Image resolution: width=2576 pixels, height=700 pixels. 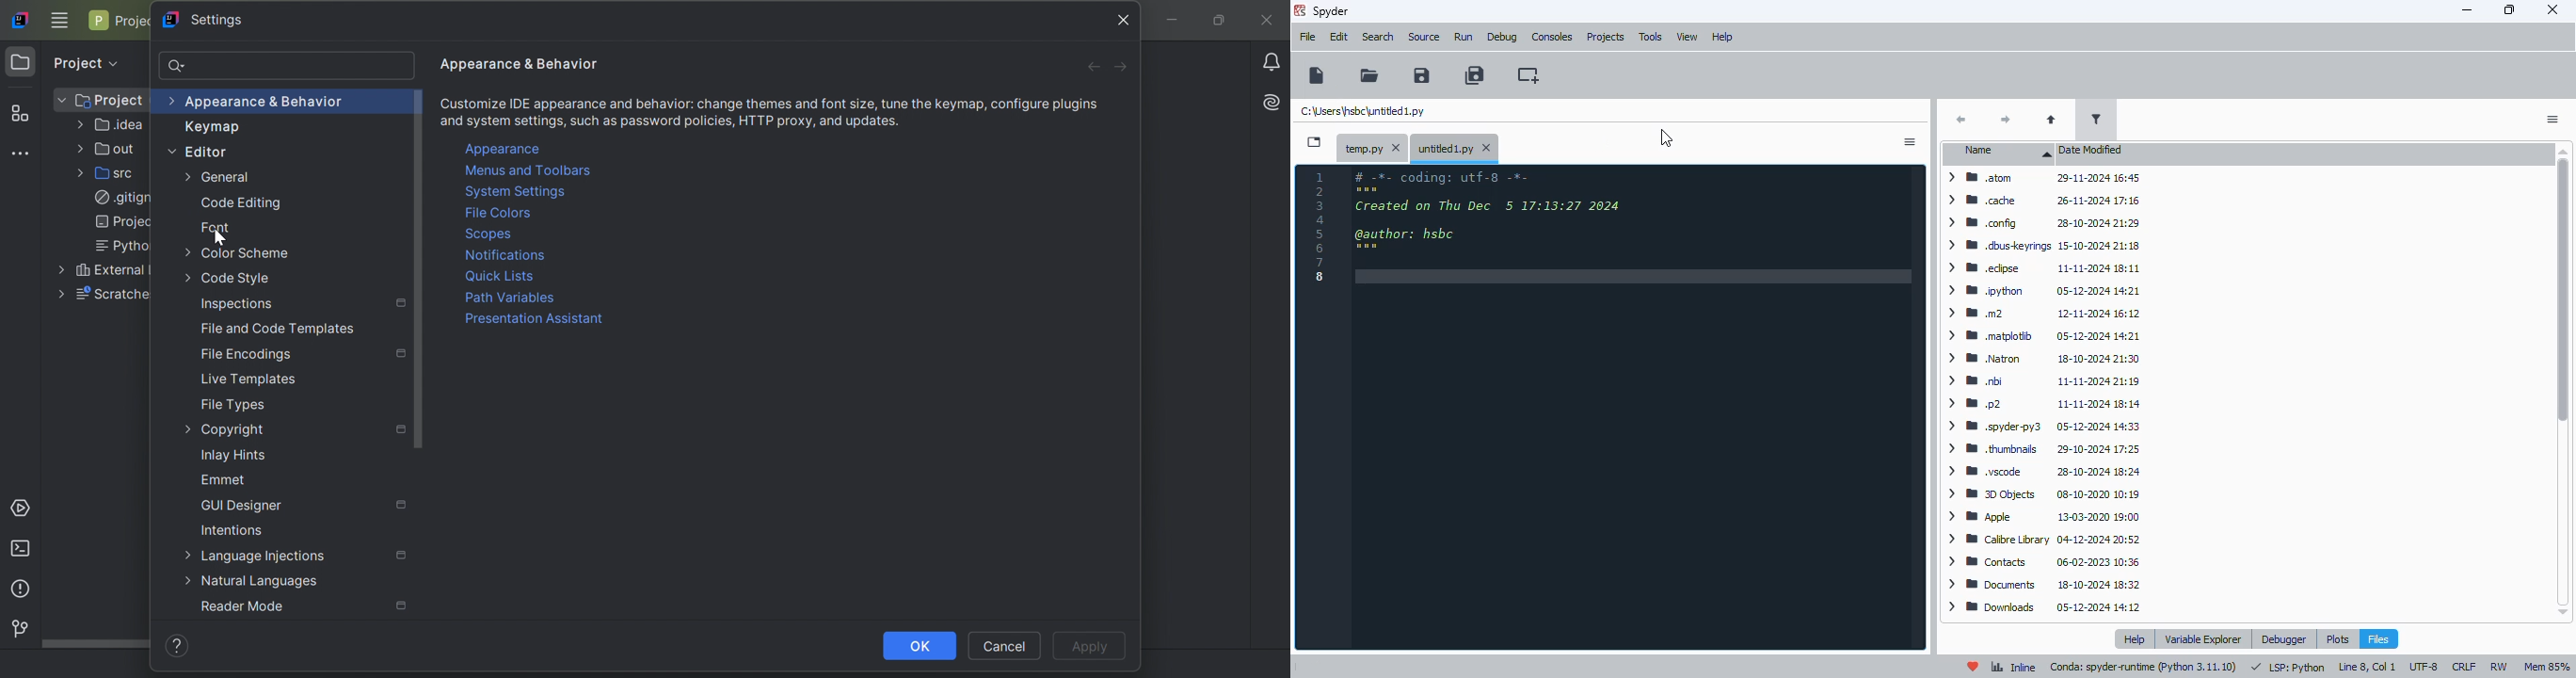 What do you see at coordinates (1687, 37) in the screenshot?
I see `view` at bounding box center [1687, 37].